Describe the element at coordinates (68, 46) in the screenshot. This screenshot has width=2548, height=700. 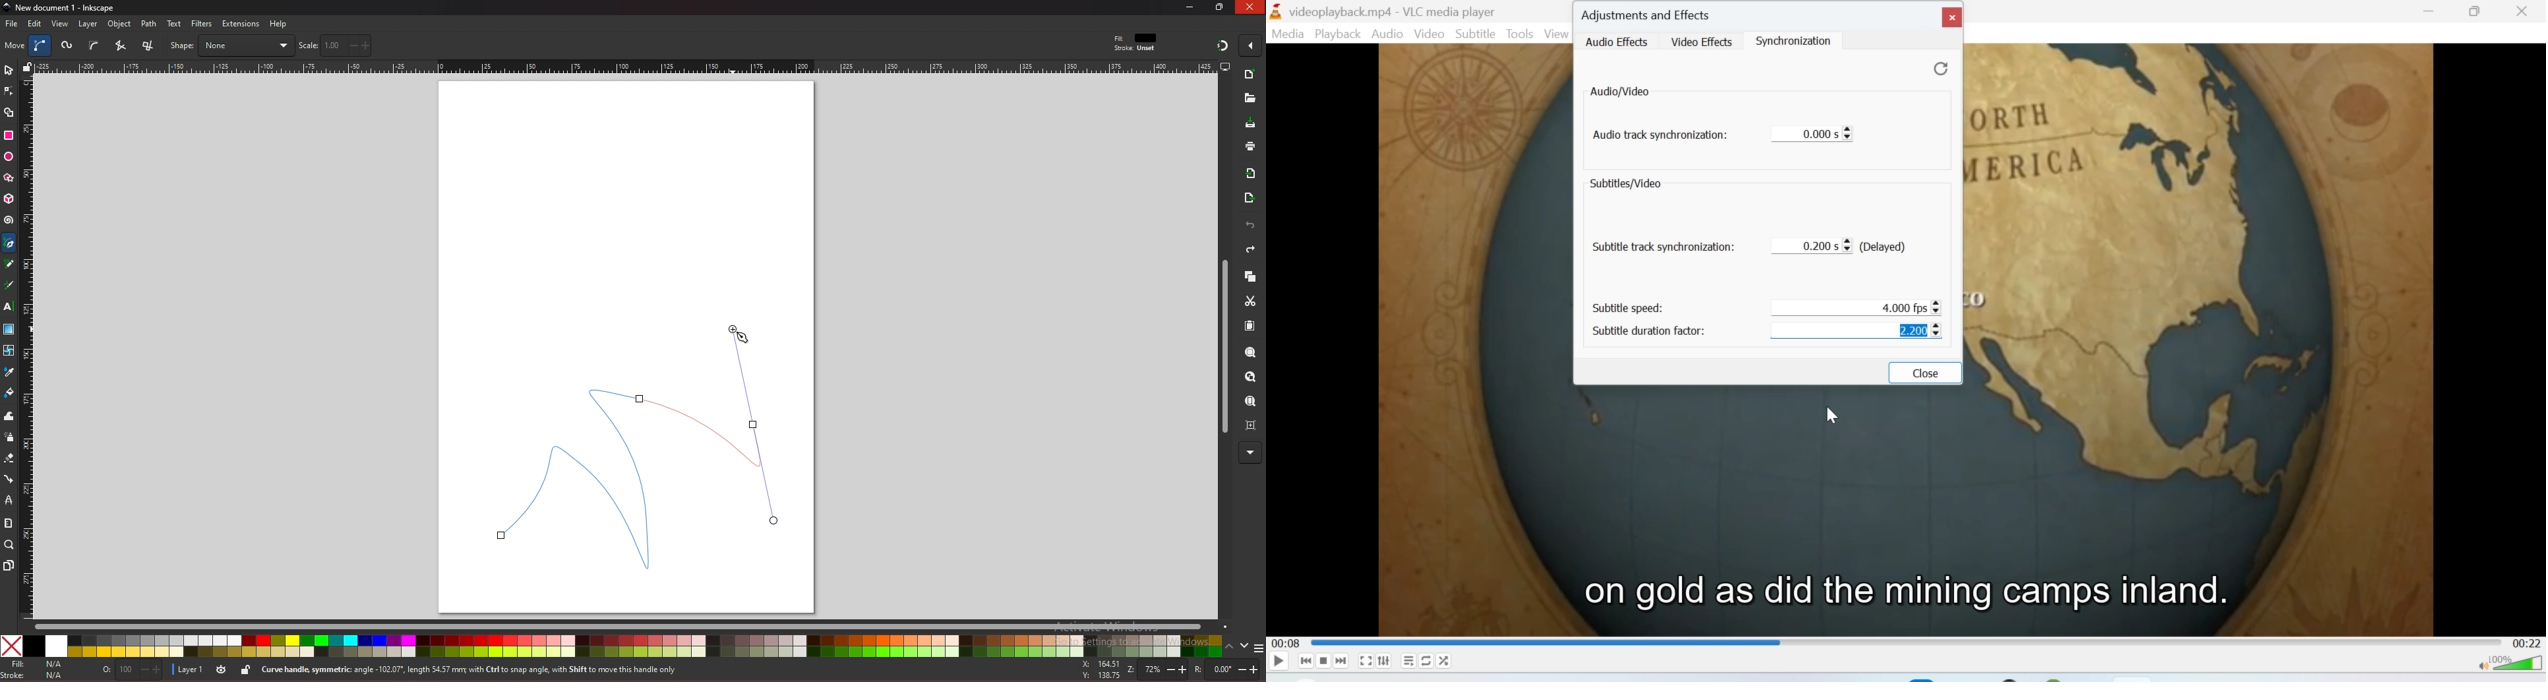
I see `spiro path` at that location.